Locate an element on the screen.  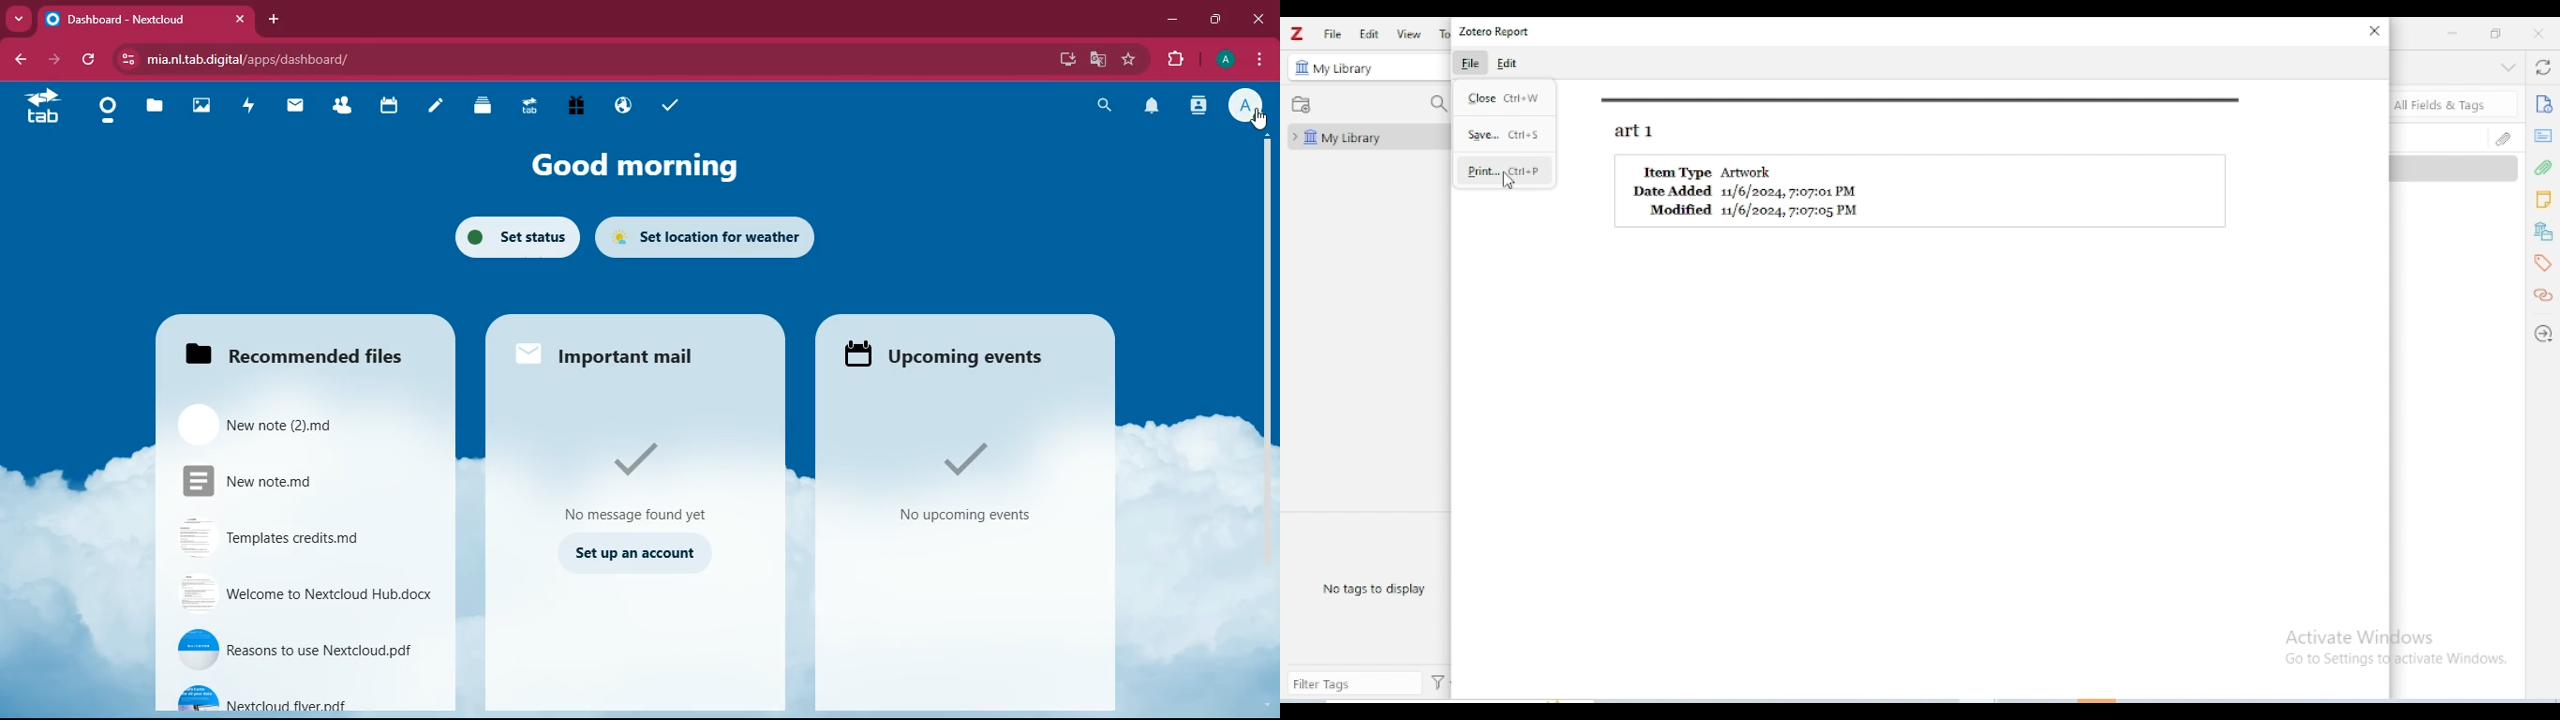
Cursor is located at coordinates (1257, 119).